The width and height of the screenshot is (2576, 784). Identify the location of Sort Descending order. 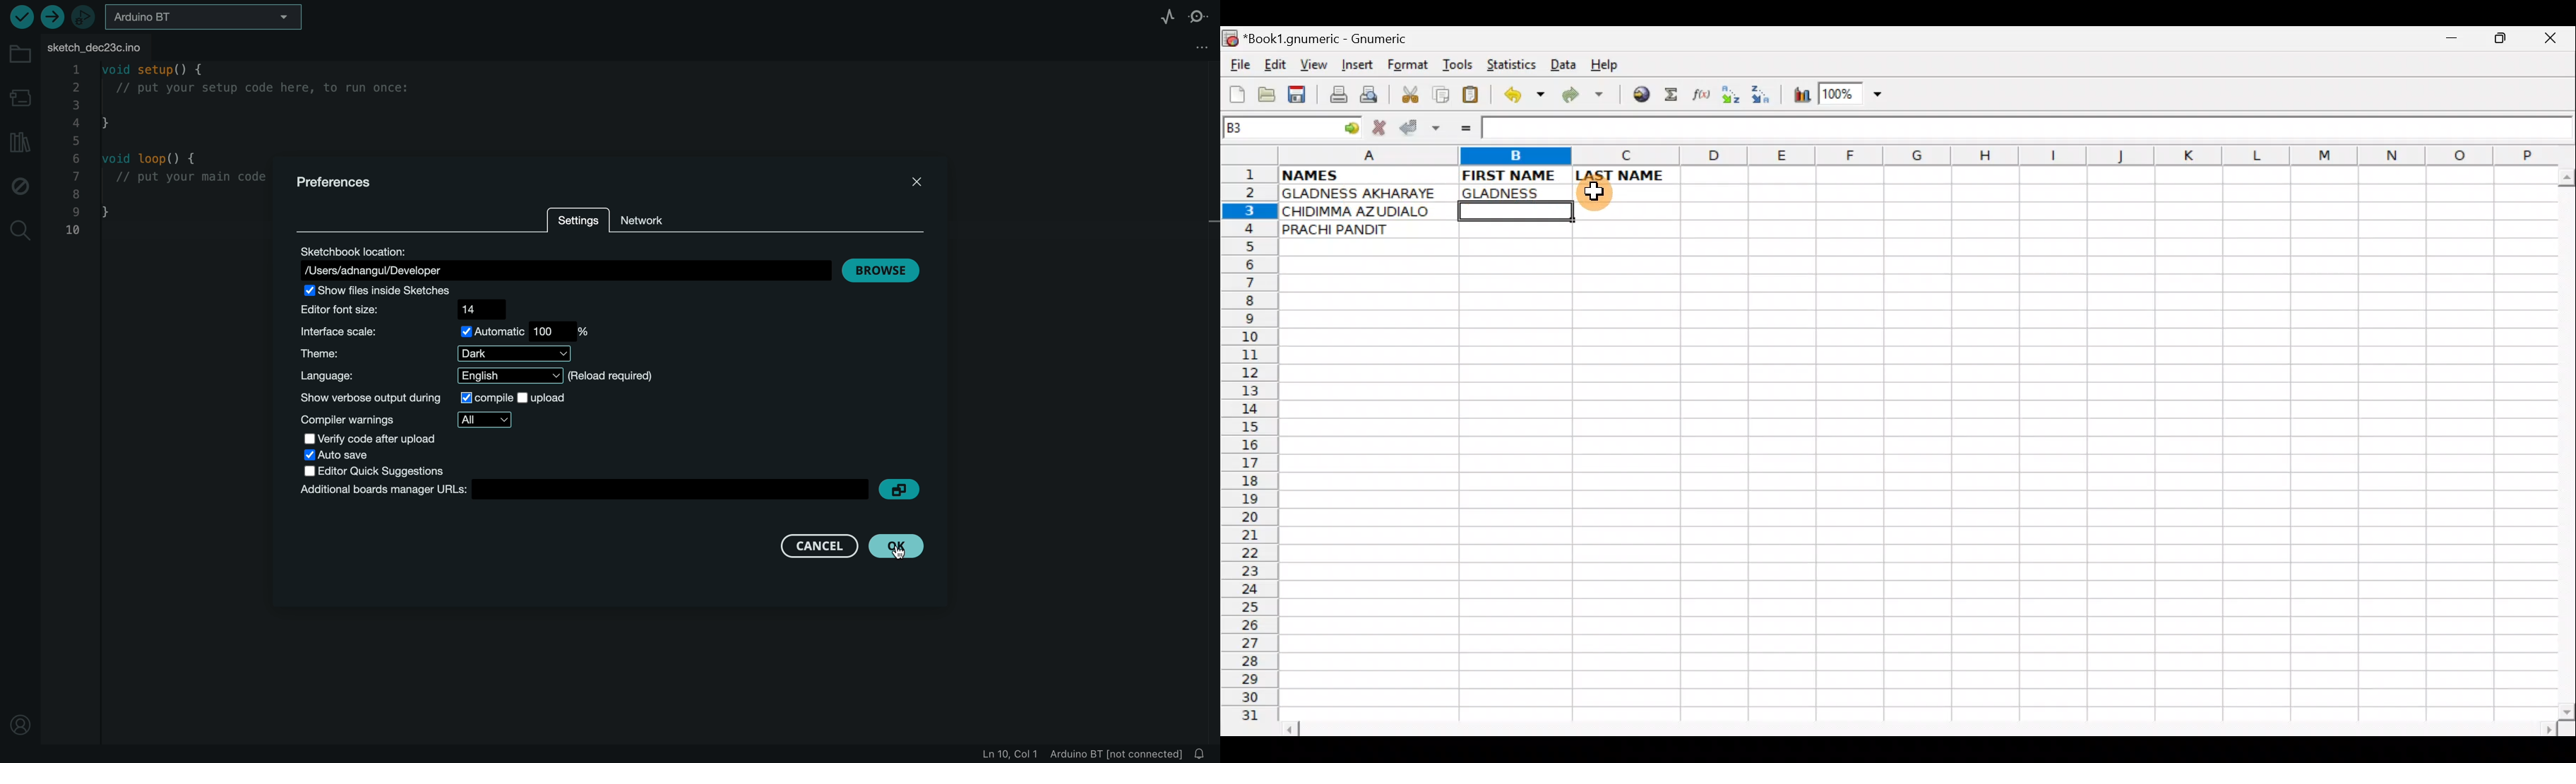
(1765, 98).